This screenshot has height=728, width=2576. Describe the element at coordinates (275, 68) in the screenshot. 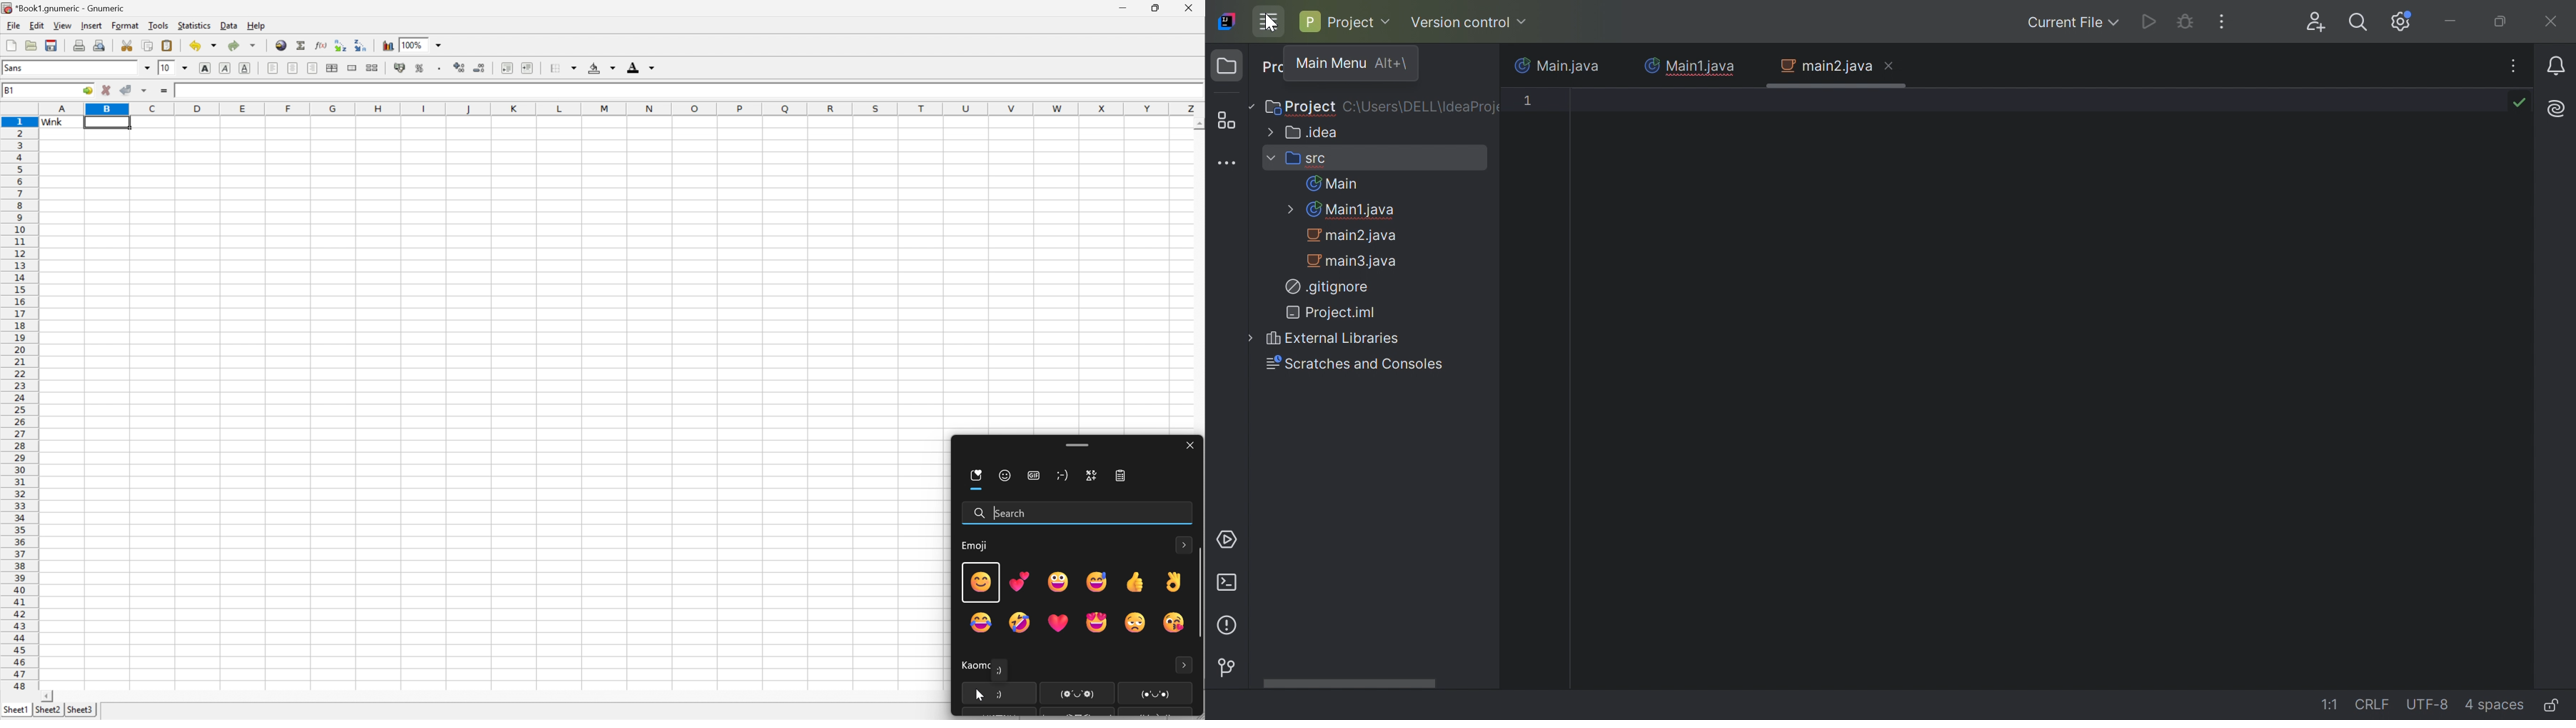

I see `align left` at that location.